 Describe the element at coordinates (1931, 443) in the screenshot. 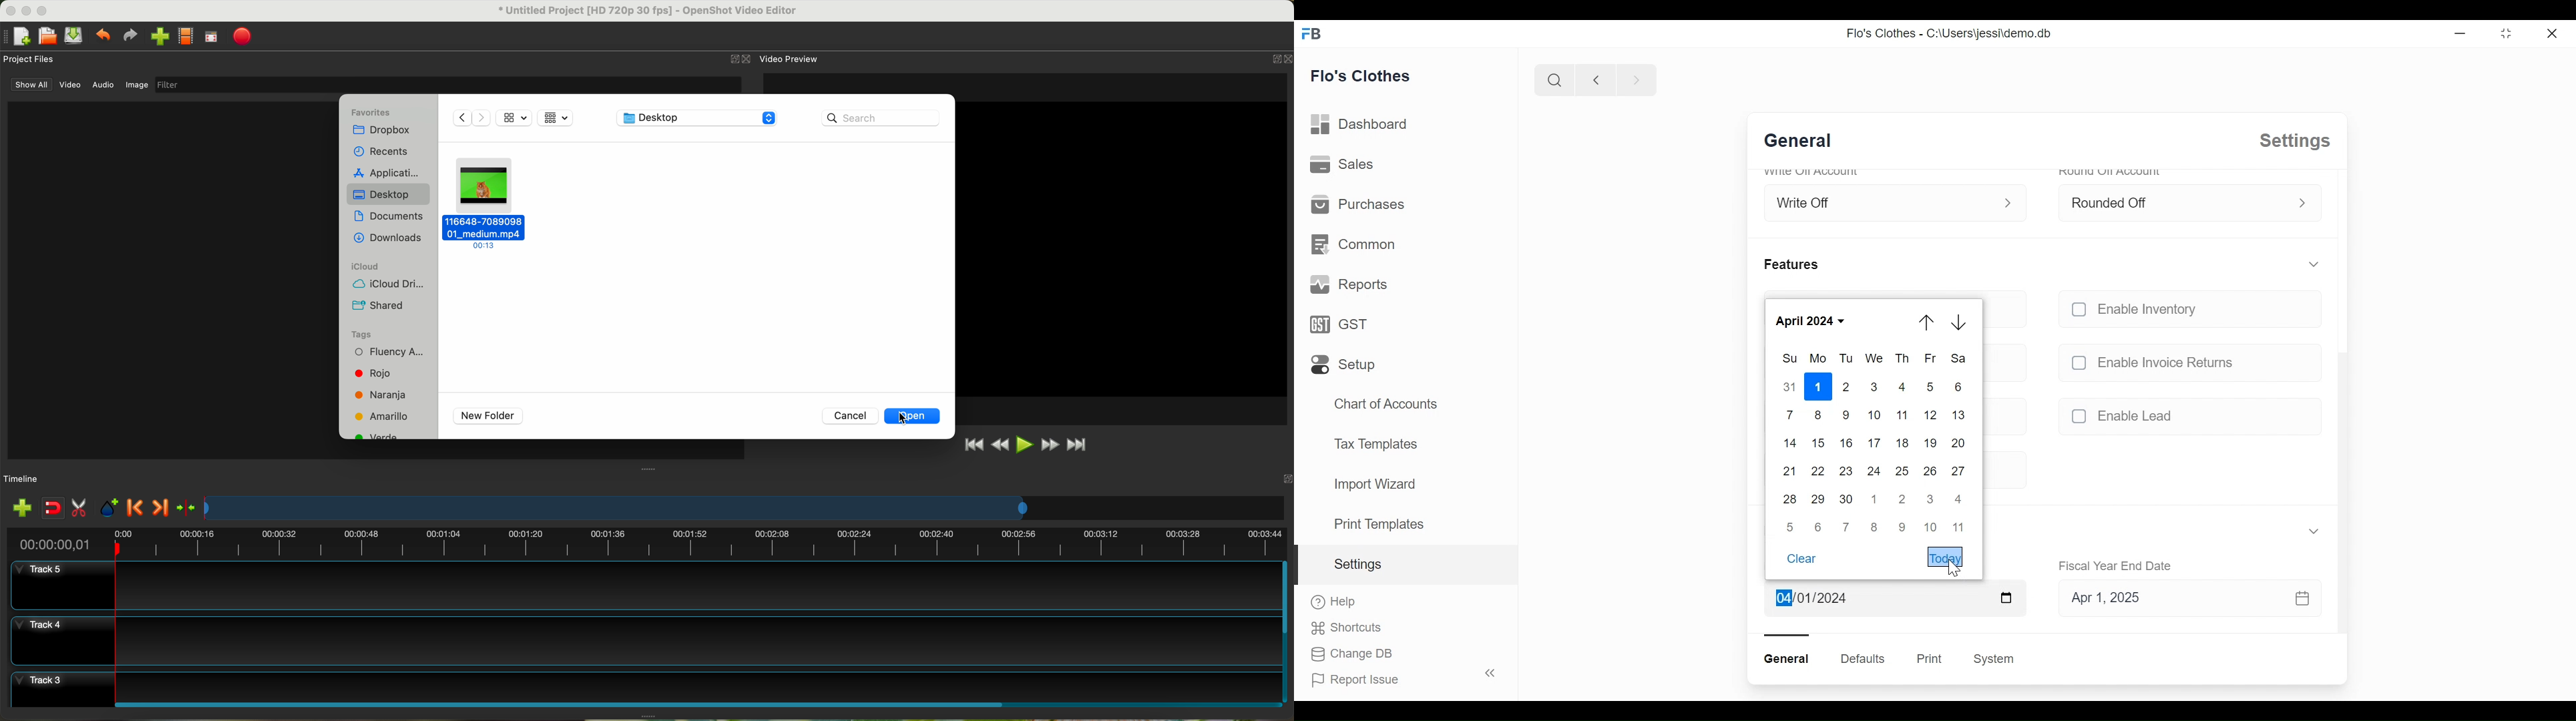

I see `19` at that location.